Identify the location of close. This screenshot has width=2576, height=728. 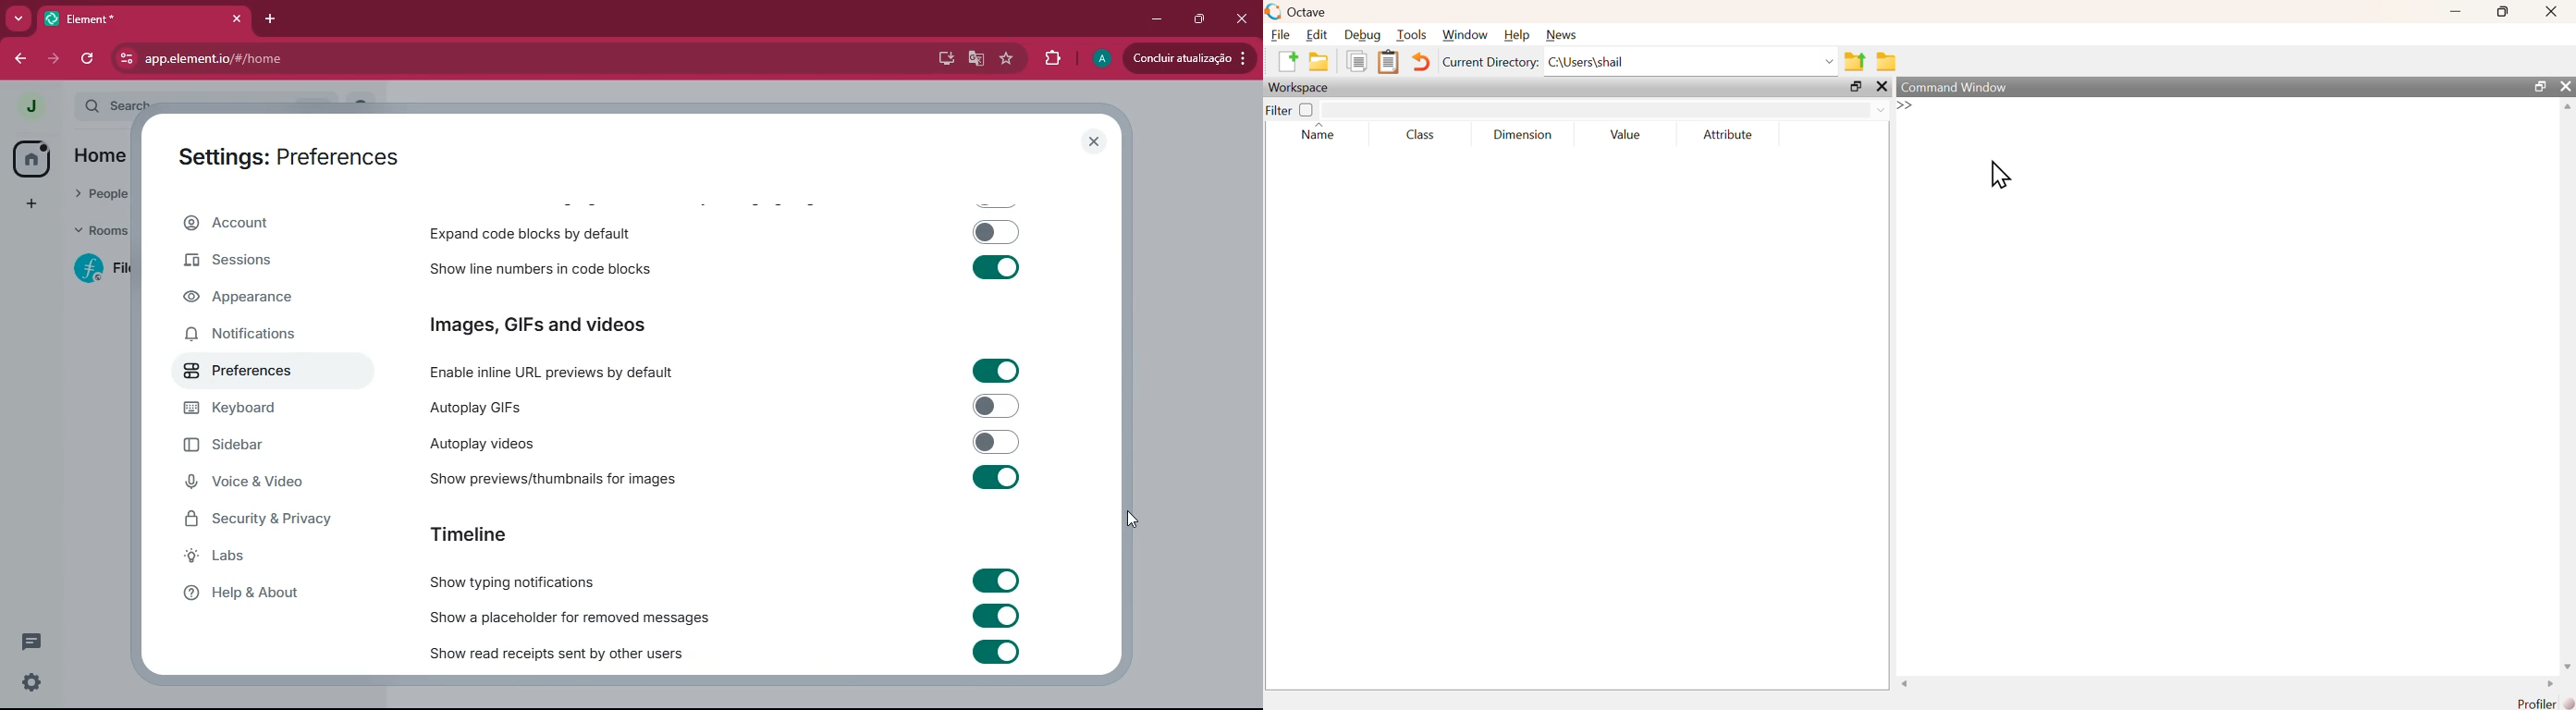
(1244, 22).